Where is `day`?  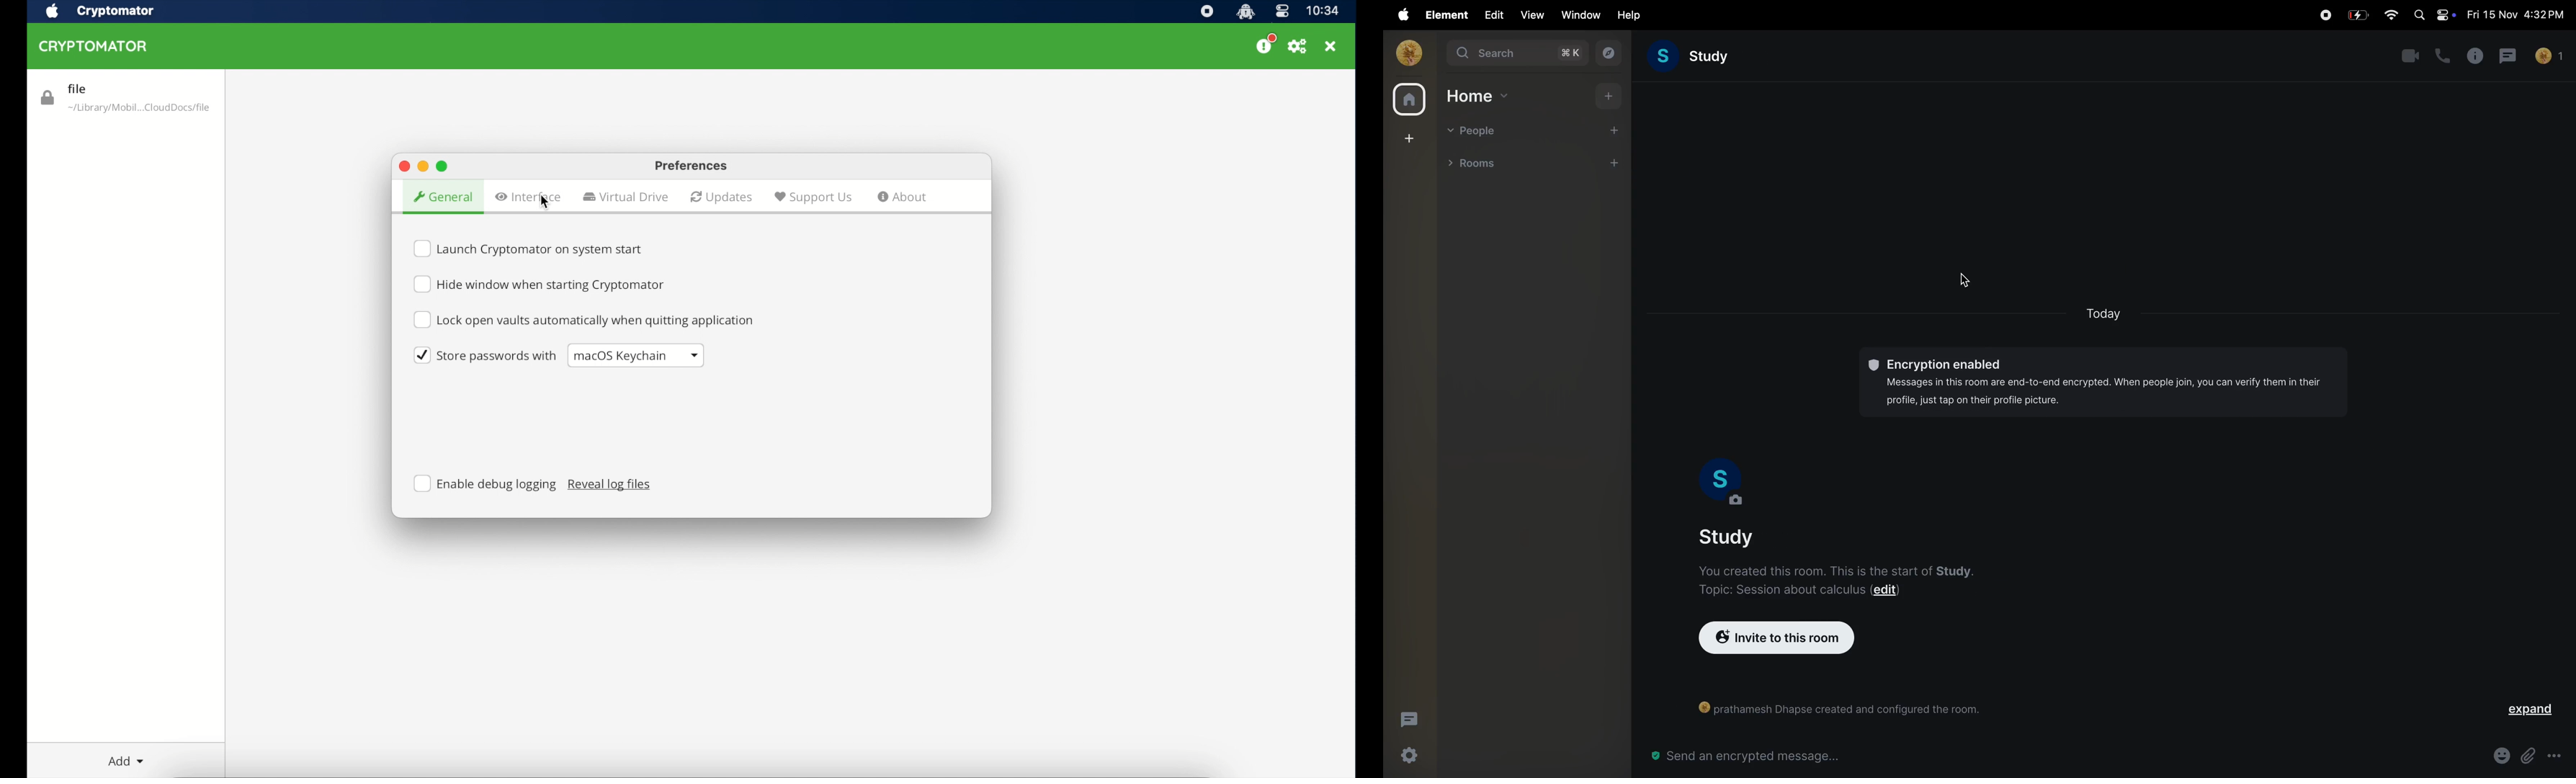
day is located at coordinates (2106, 312).